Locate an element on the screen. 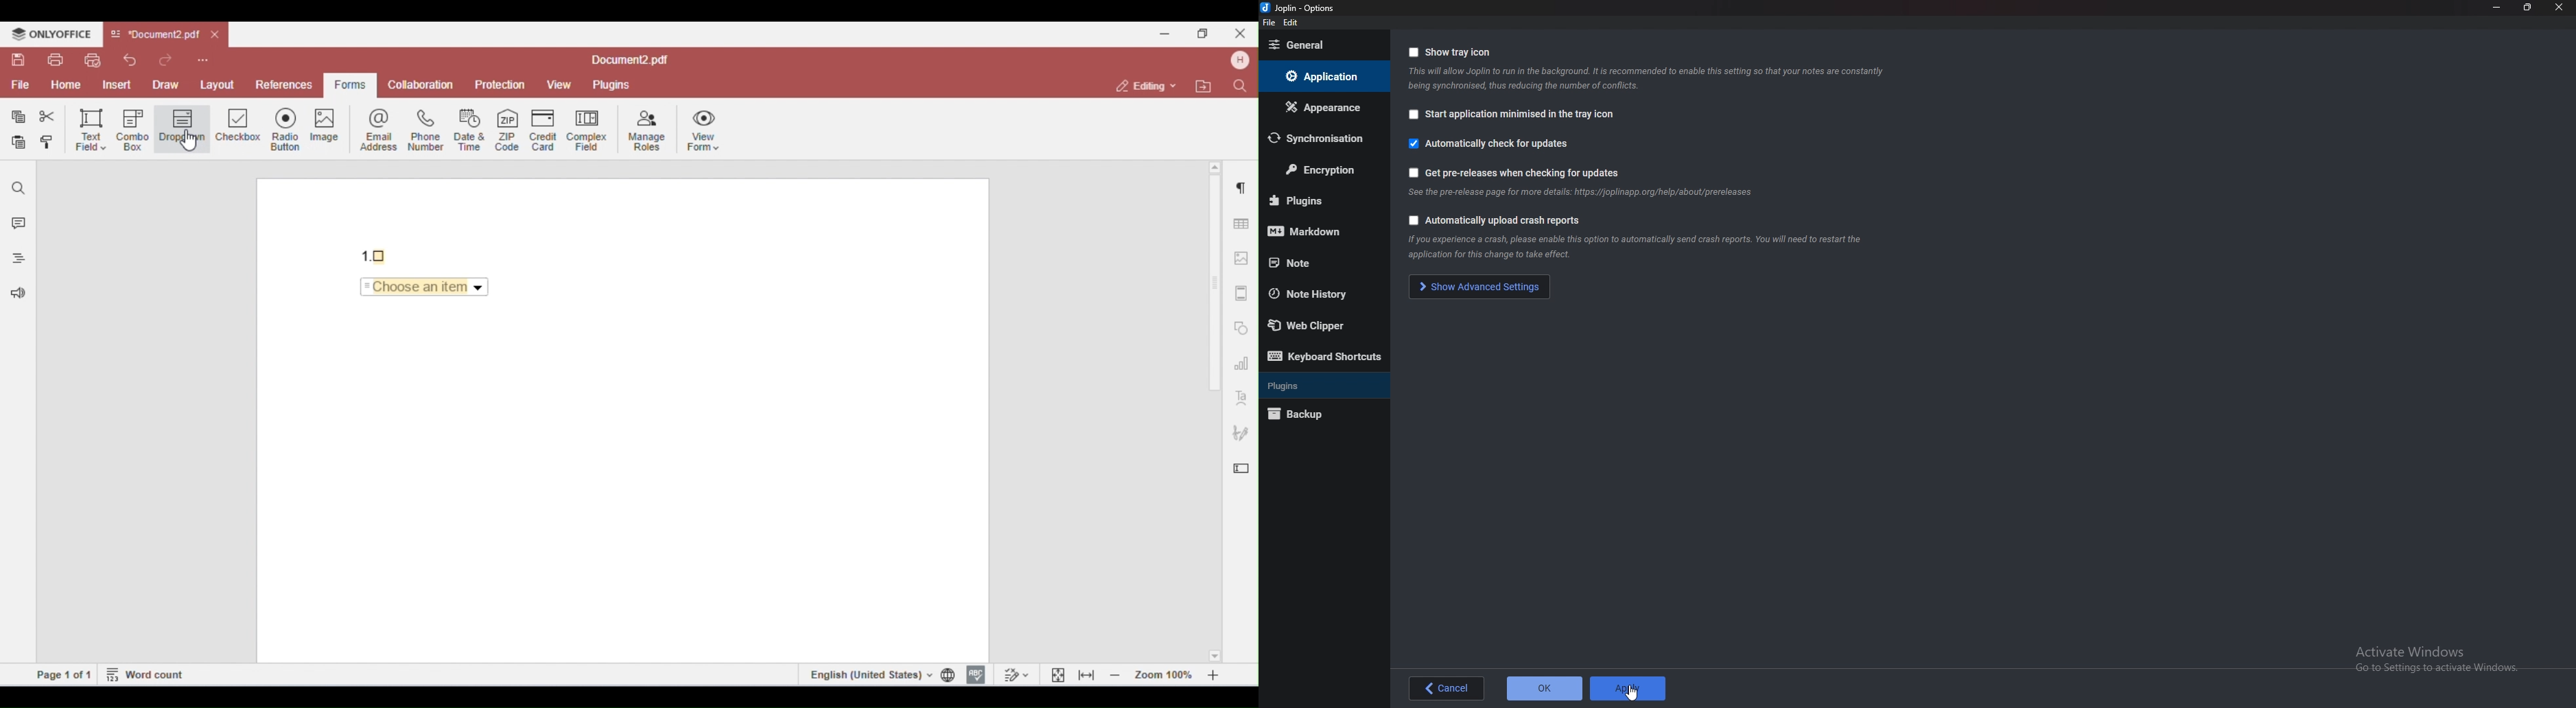  Automatically check for updates is located at coordinates (1499, 145).